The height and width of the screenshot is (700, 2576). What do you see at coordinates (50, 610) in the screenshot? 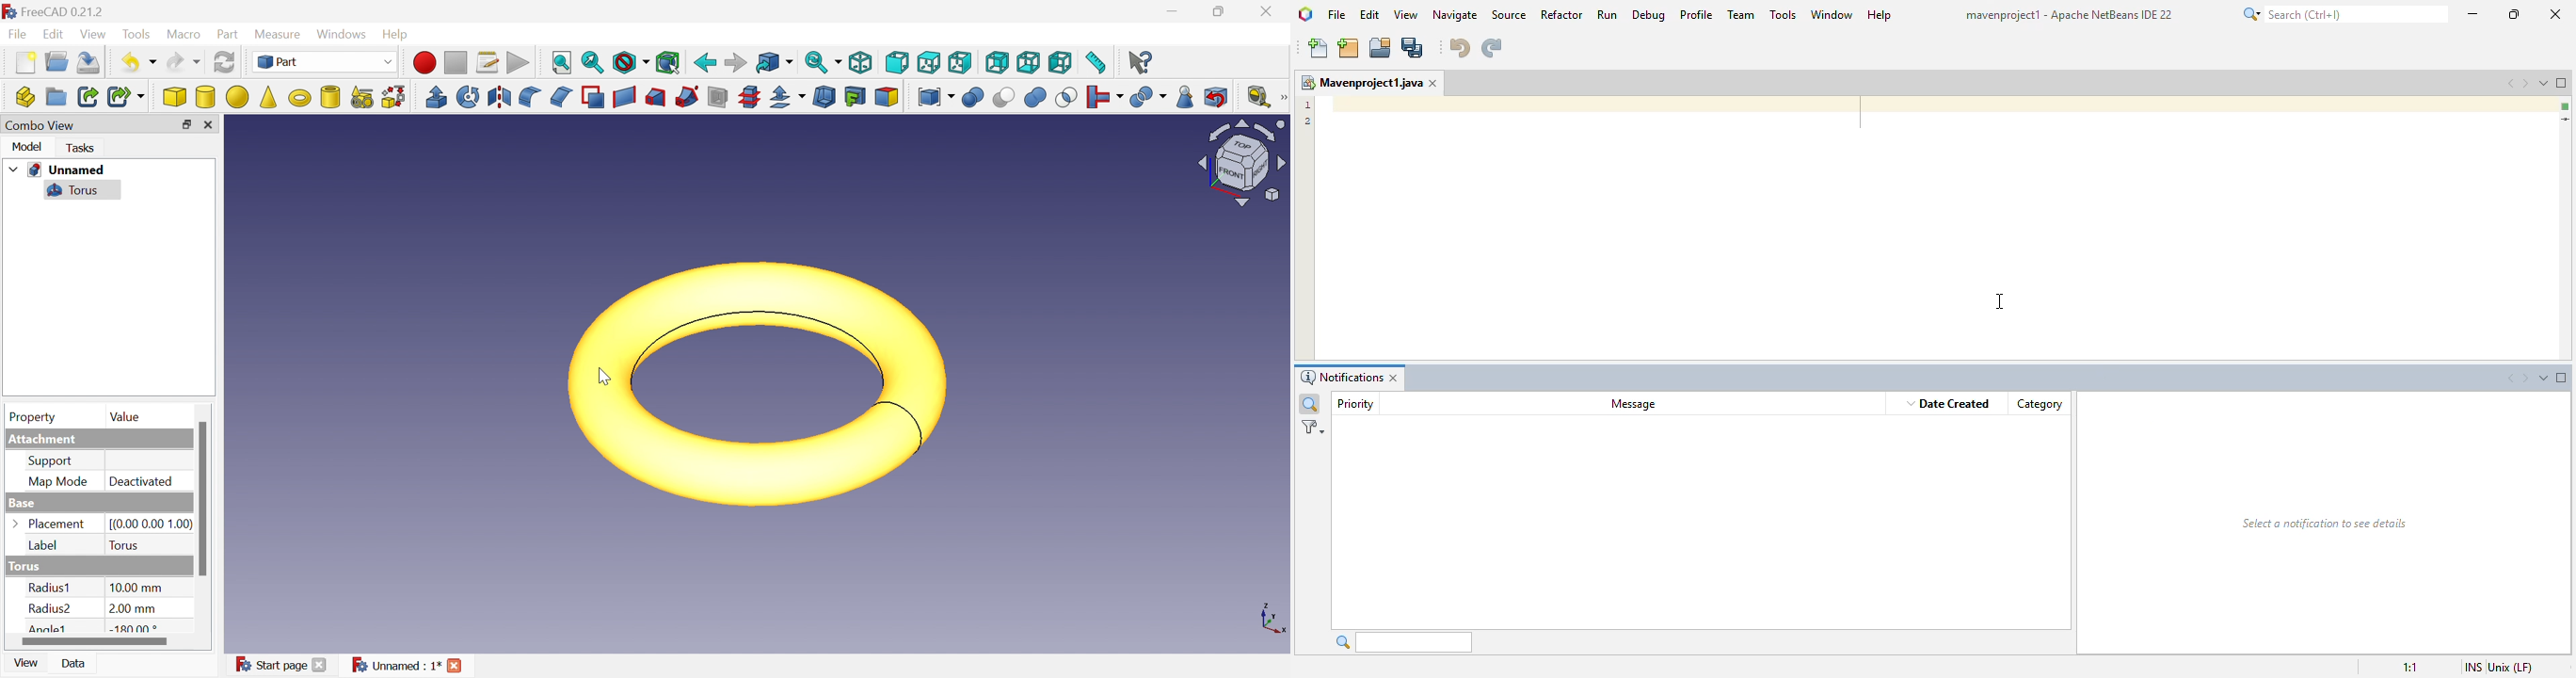
I see `Radius2` at bounding box center [50, 610].